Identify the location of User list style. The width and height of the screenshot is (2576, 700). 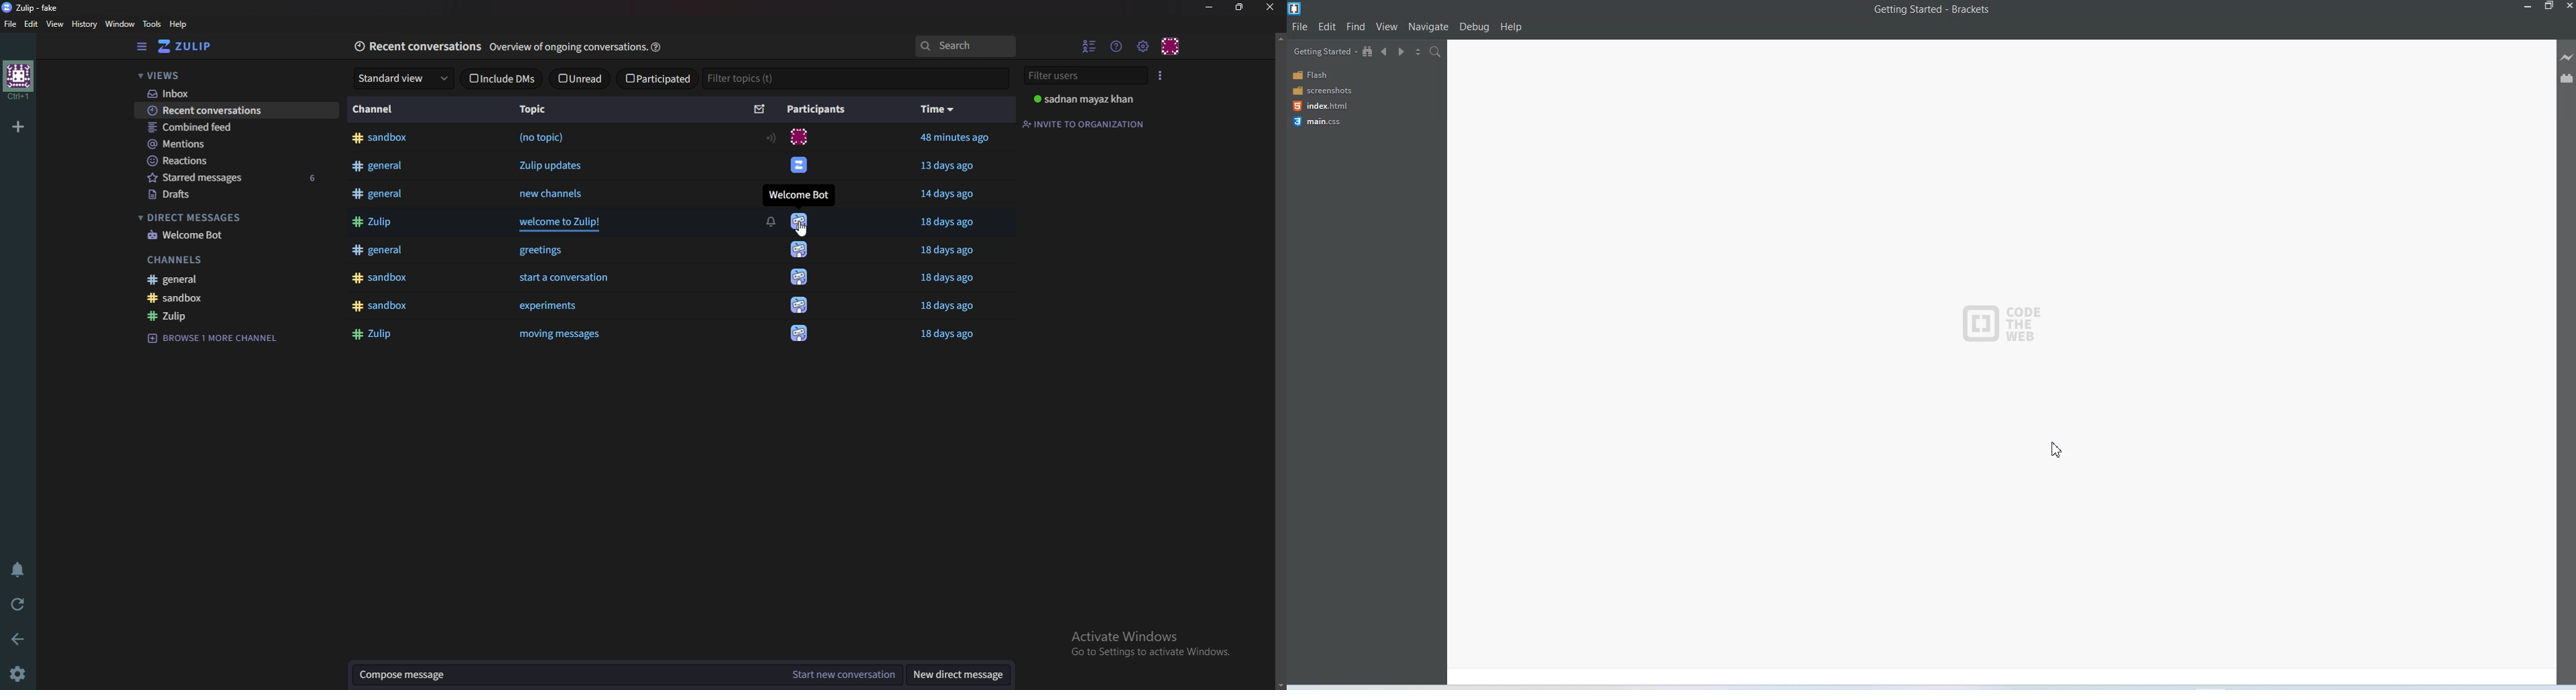
(1161, 76).